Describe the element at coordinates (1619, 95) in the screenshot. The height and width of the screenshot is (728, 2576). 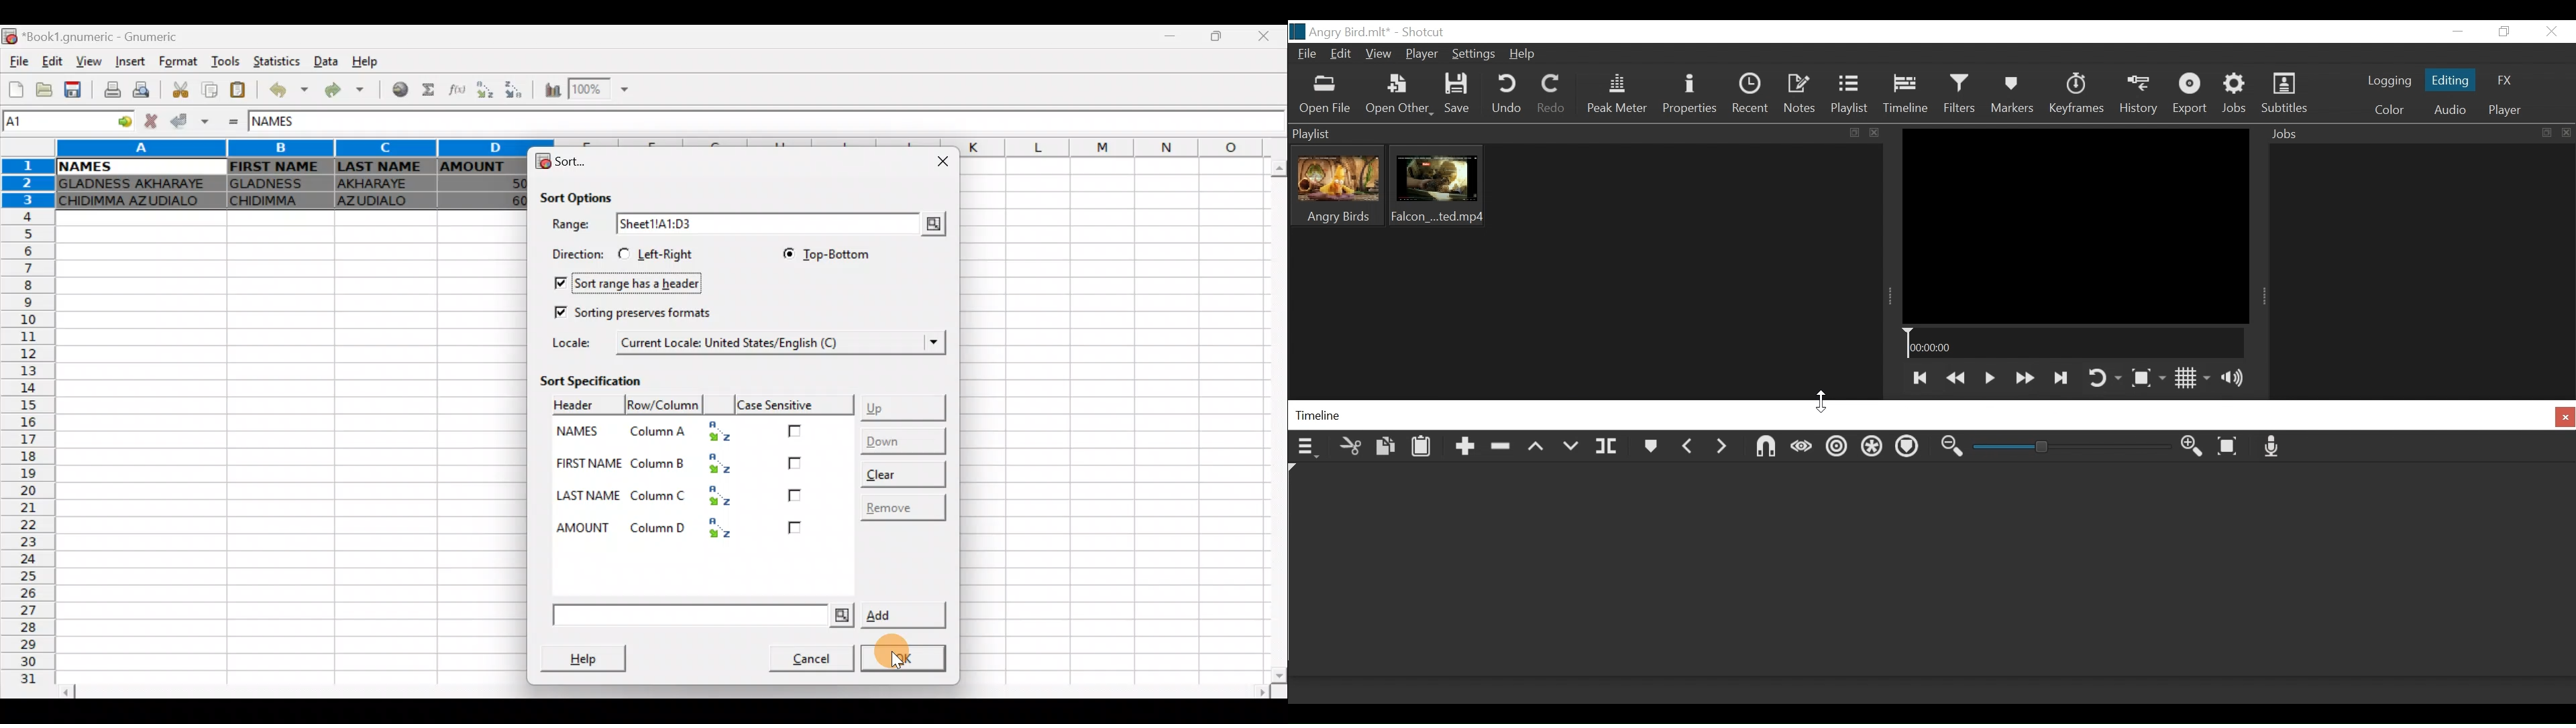
I see `Peak Meter` at that location.